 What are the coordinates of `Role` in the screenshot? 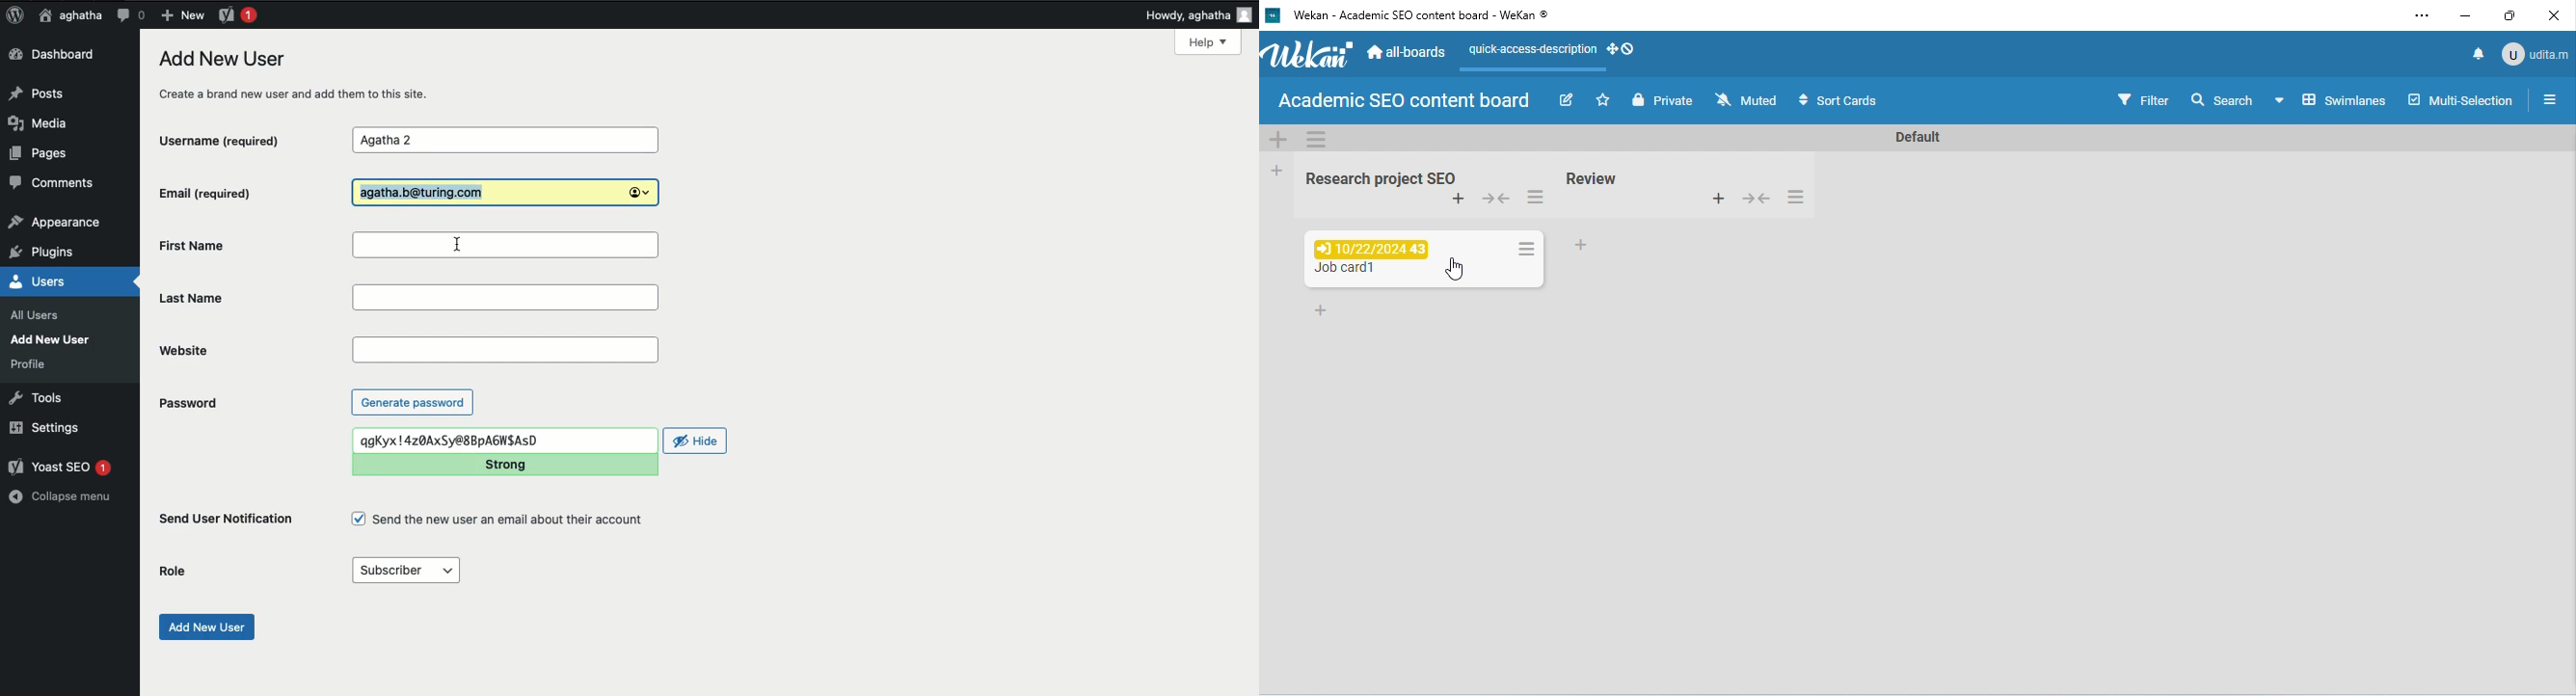 It's located at (173, 572).